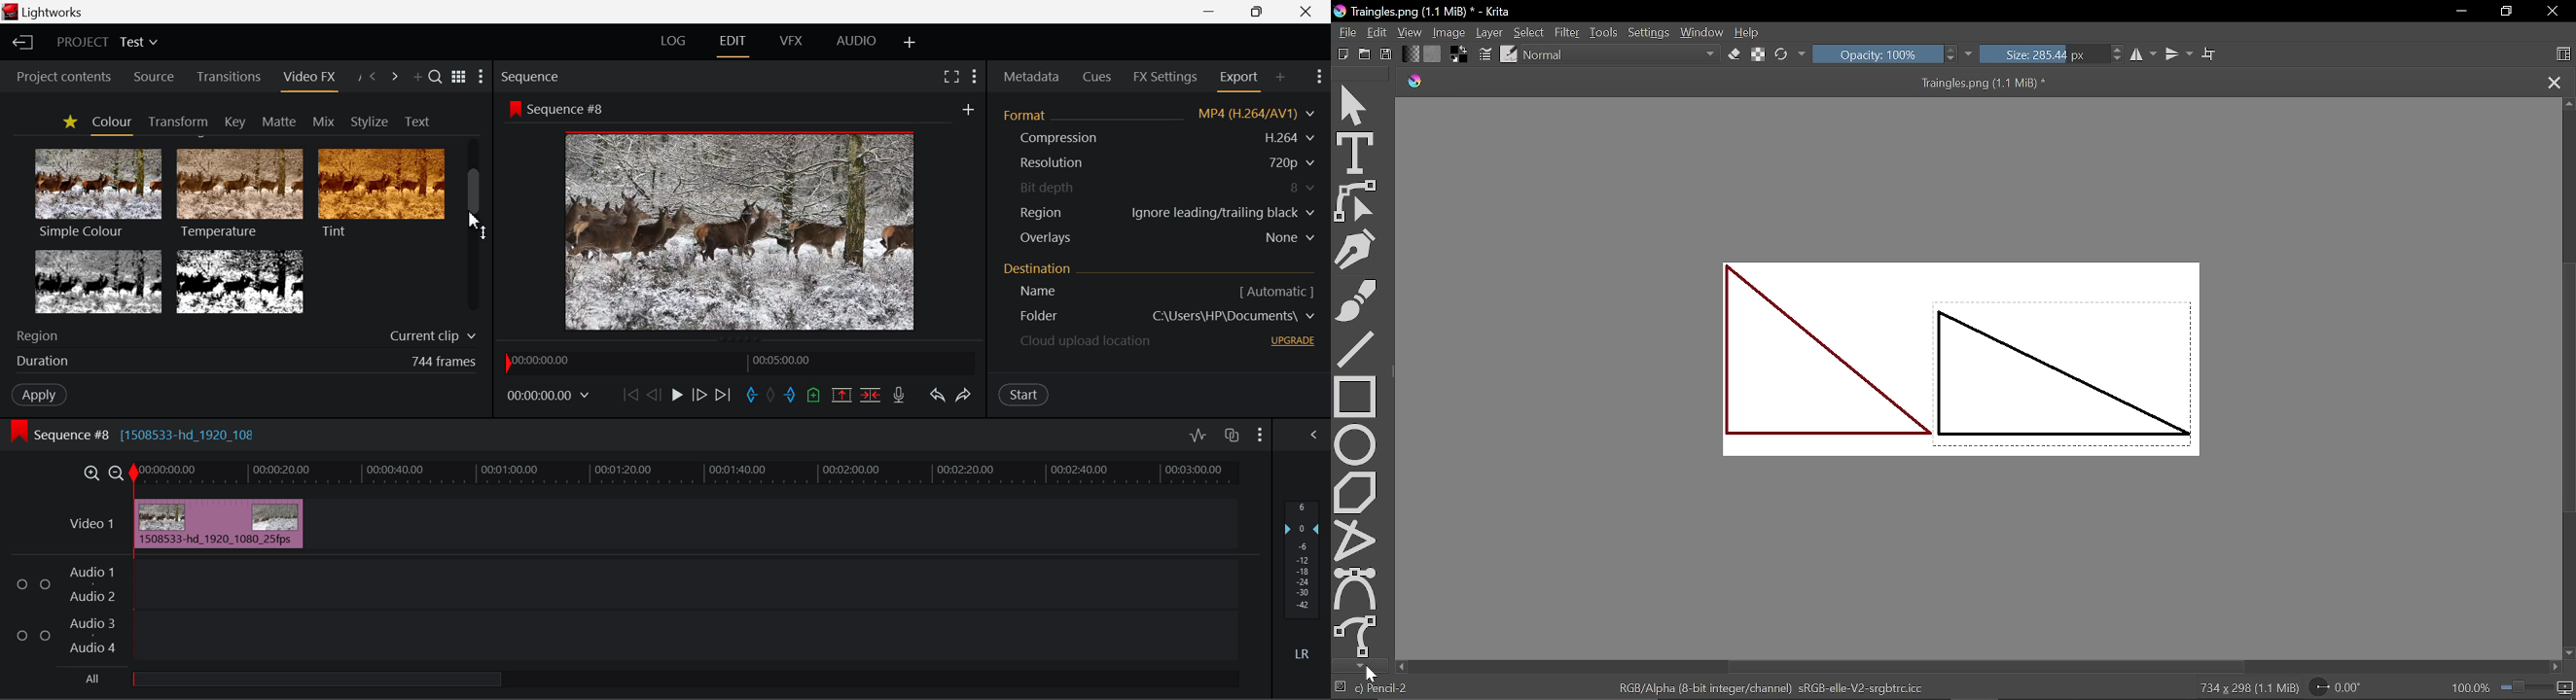  What do you see at coordinates (1760, 54) in the screenshot?
I see `Preserve alpha` at bounding box center [1760, 54].